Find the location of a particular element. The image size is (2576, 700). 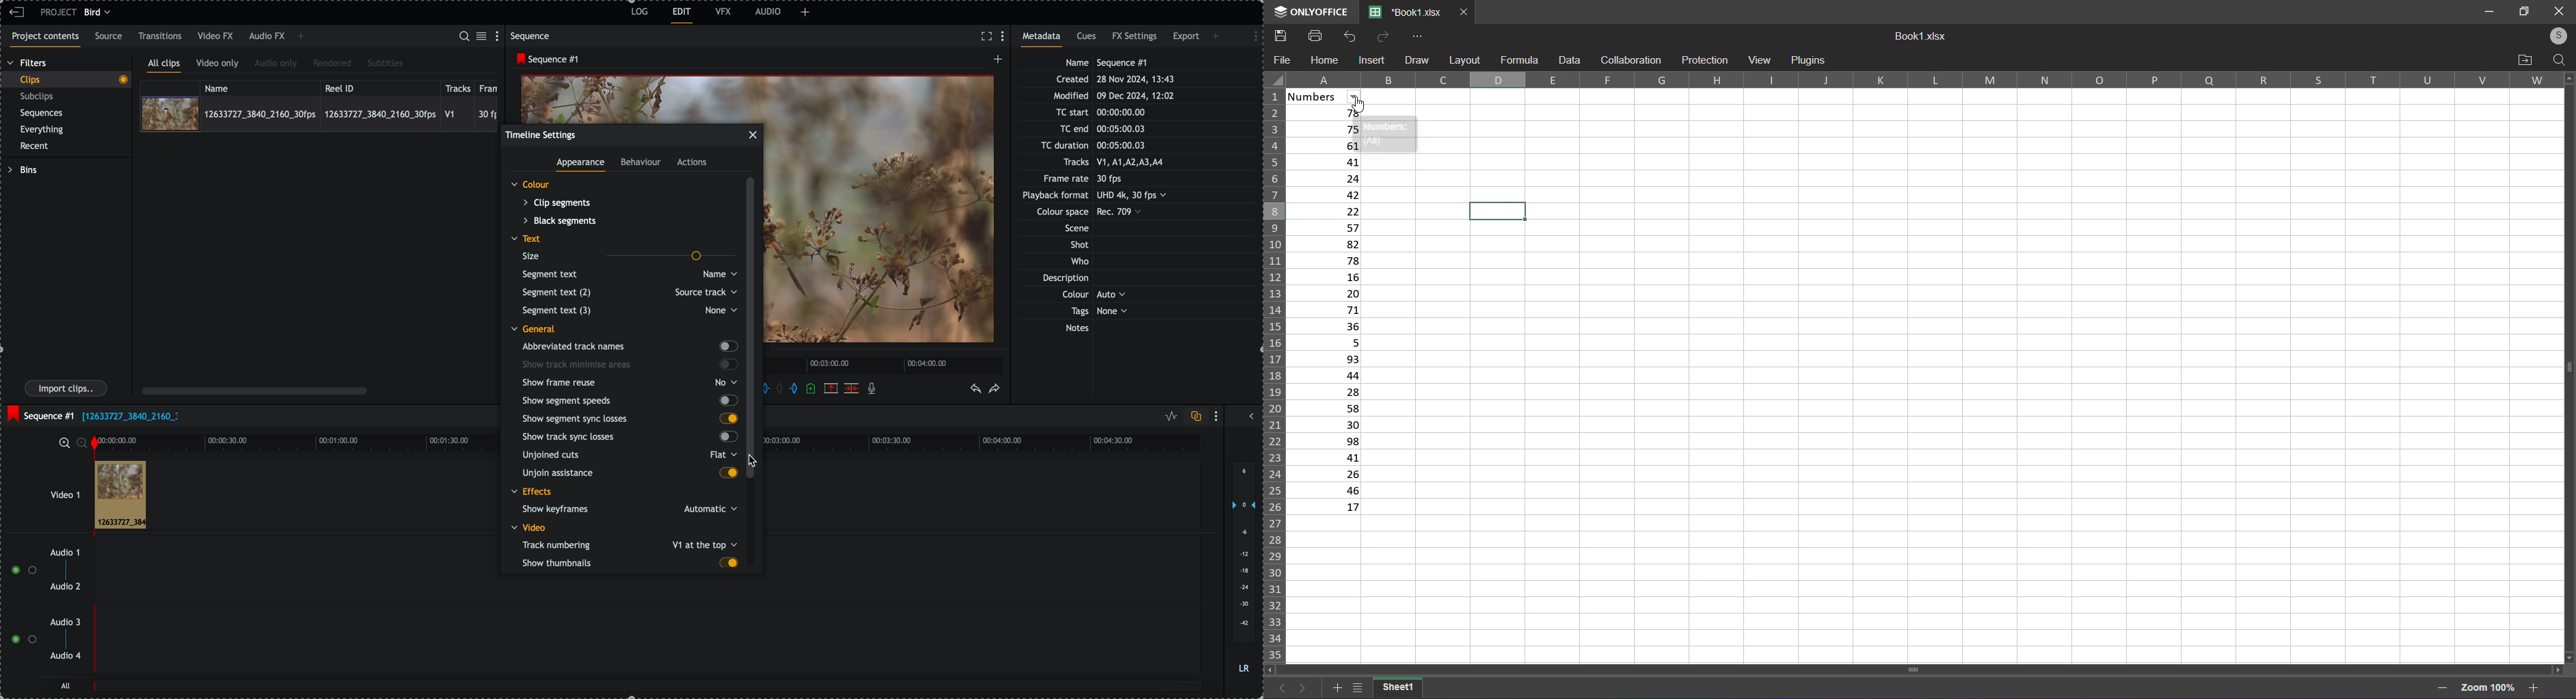

next is located at coordinates (1303, 687).